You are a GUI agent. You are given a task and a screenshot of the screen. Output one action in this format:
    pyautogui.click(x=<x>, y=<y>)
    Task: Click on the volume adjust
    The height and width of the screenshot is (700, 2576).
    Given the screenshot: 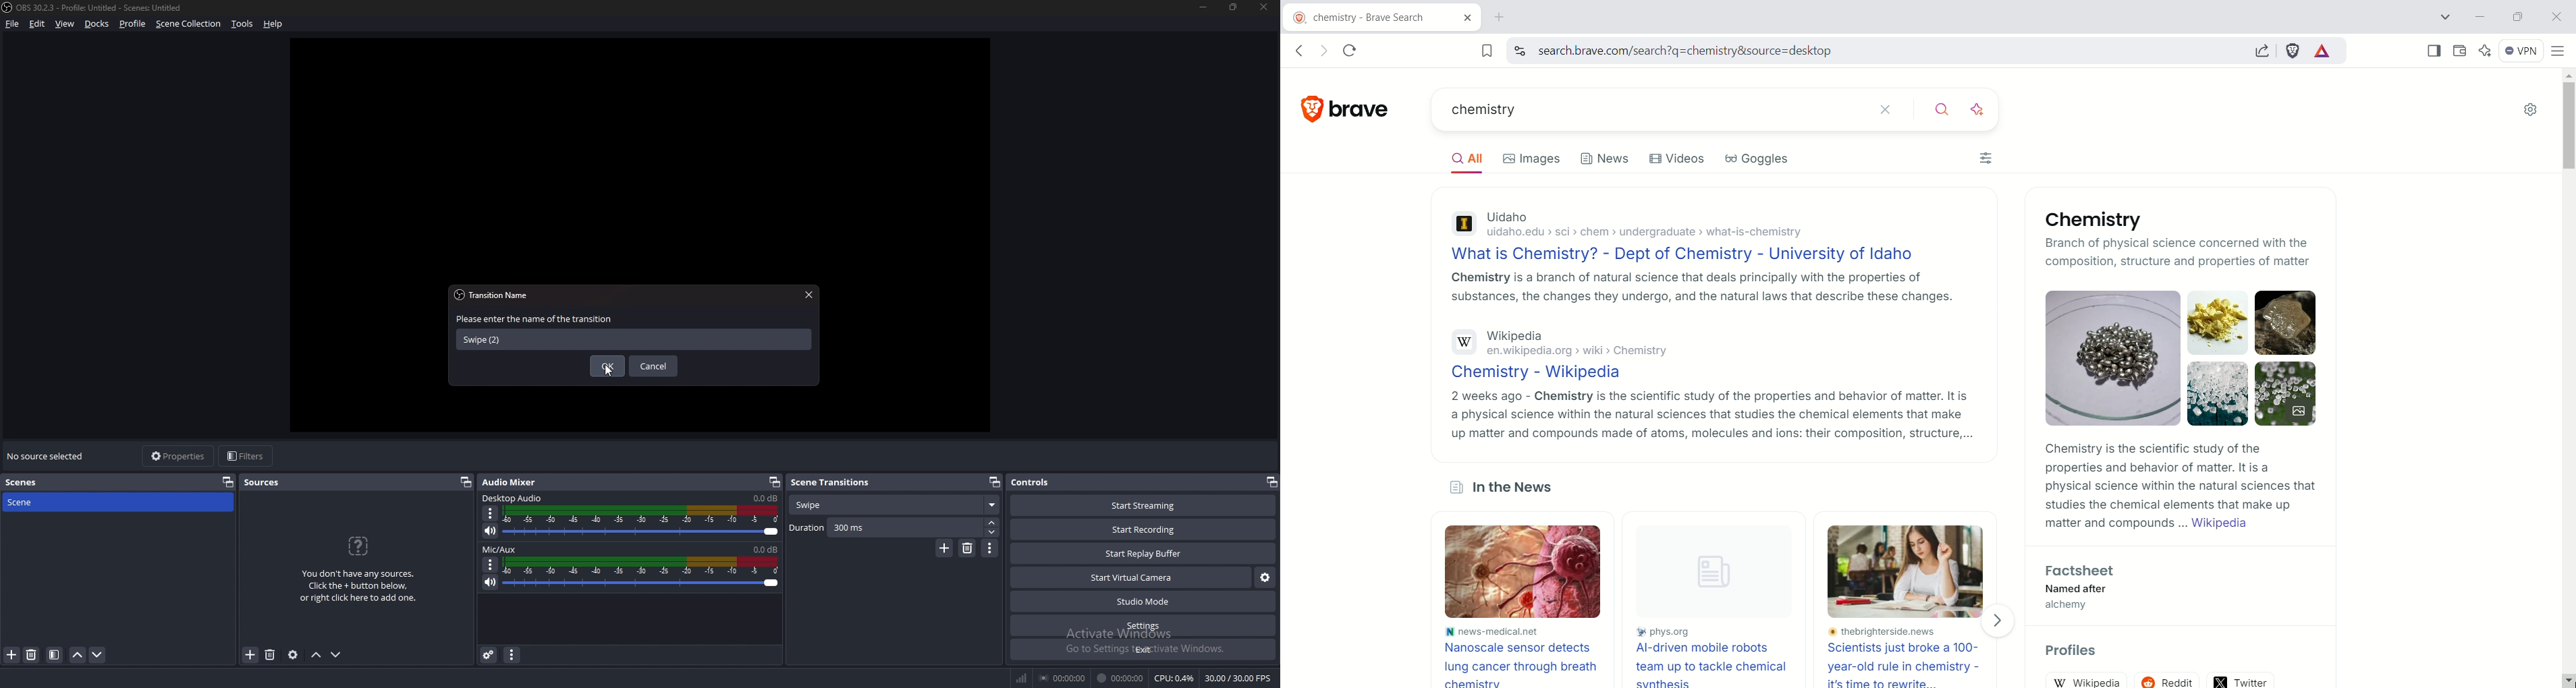 What is the action you would take?
    pyautogui.click(x=643, y=573)
    